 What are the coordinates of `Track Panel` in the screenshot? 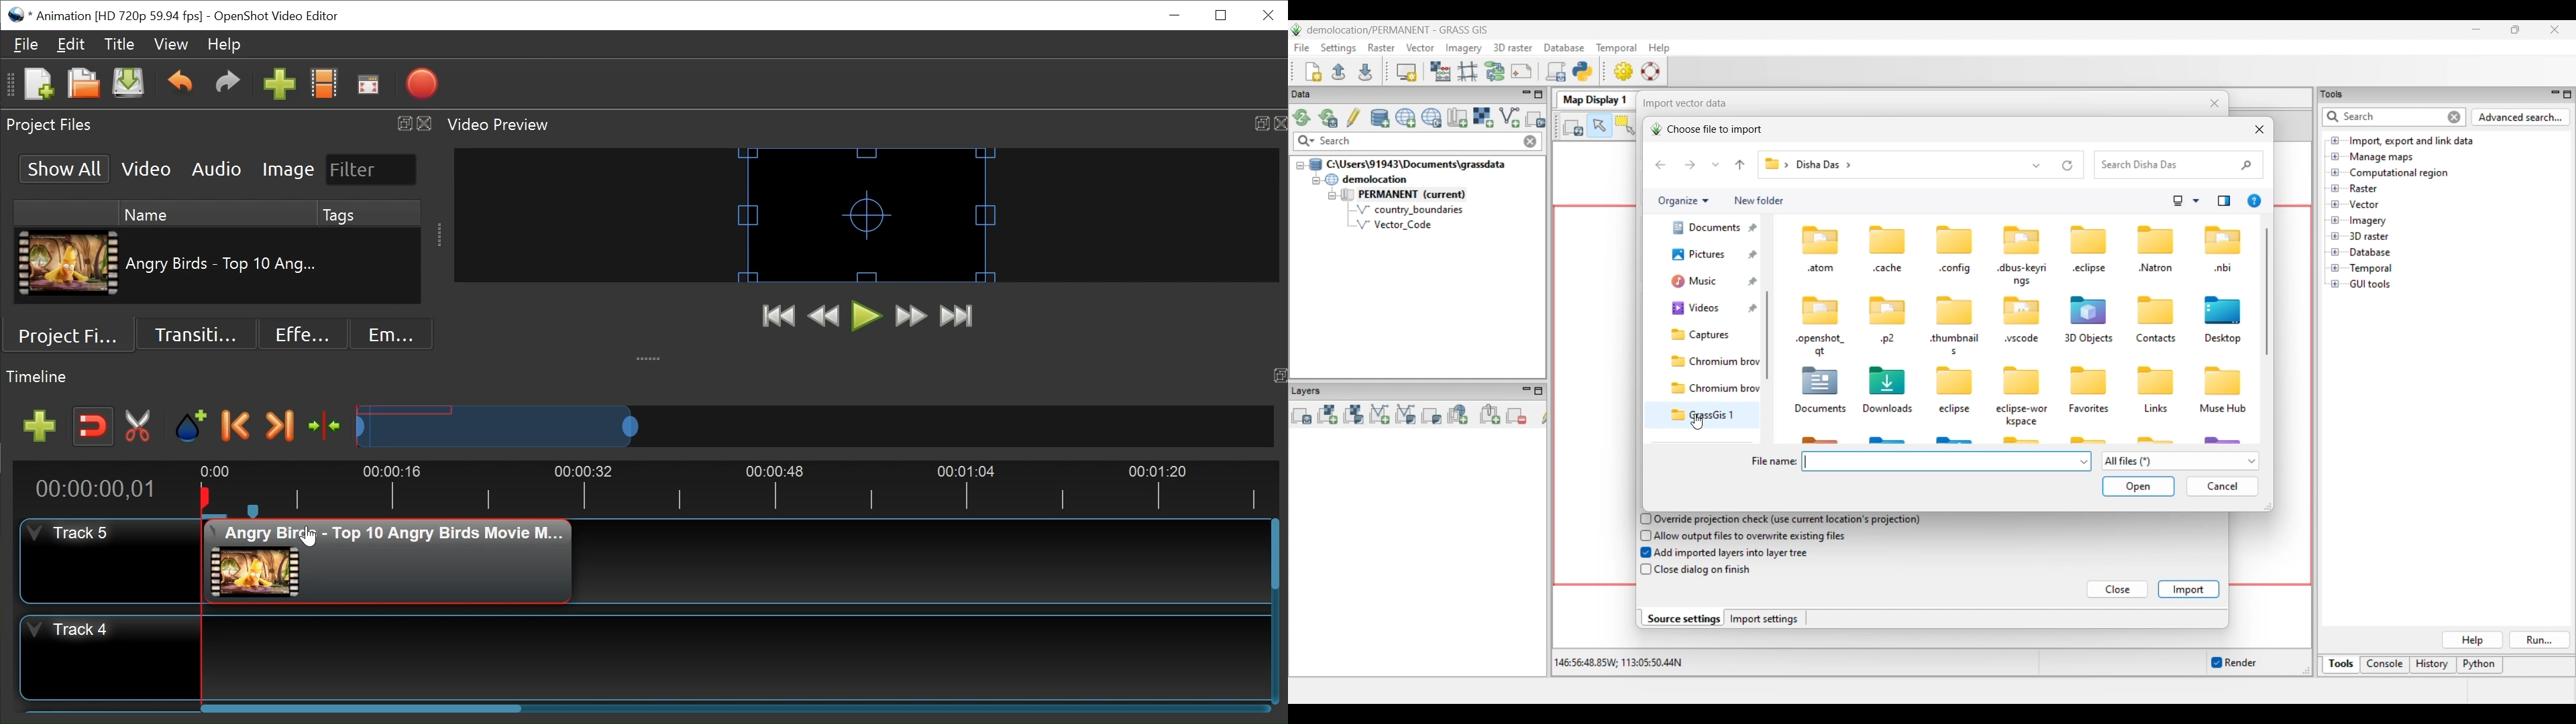 It's located at (739, 657).